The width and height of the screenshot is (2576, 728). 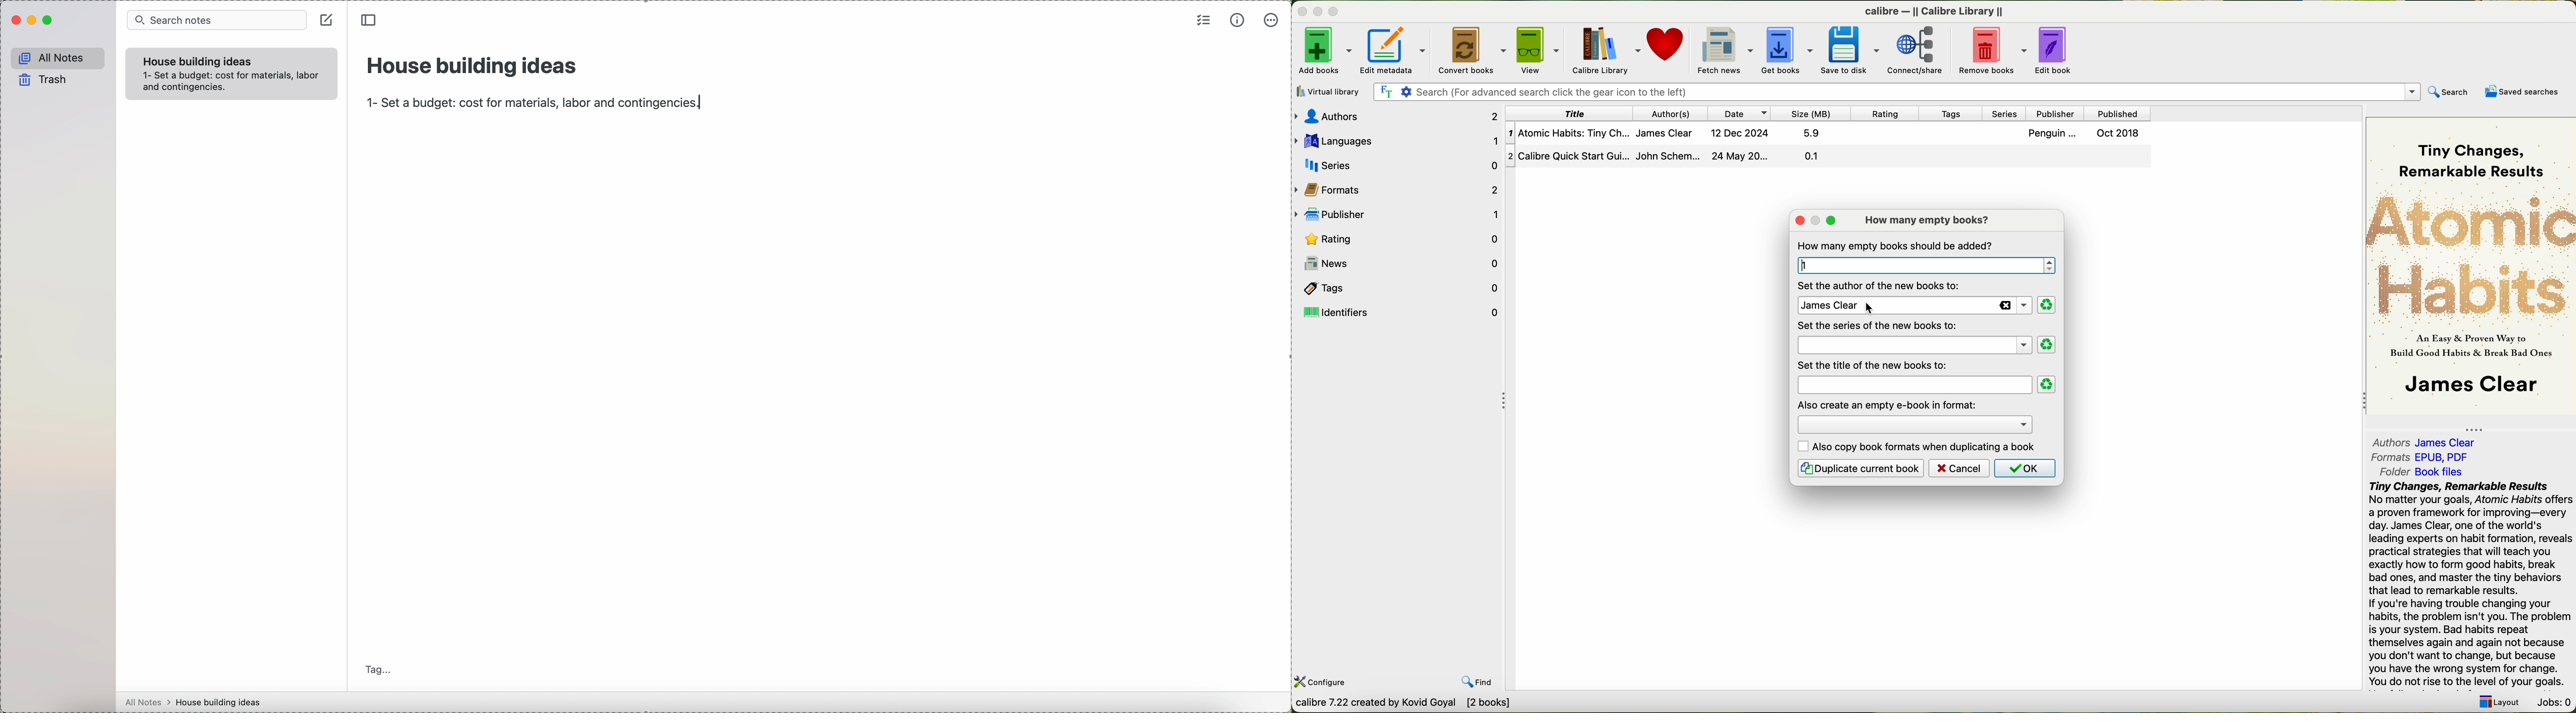 I want to click on published, so click(x=2123, y=112).